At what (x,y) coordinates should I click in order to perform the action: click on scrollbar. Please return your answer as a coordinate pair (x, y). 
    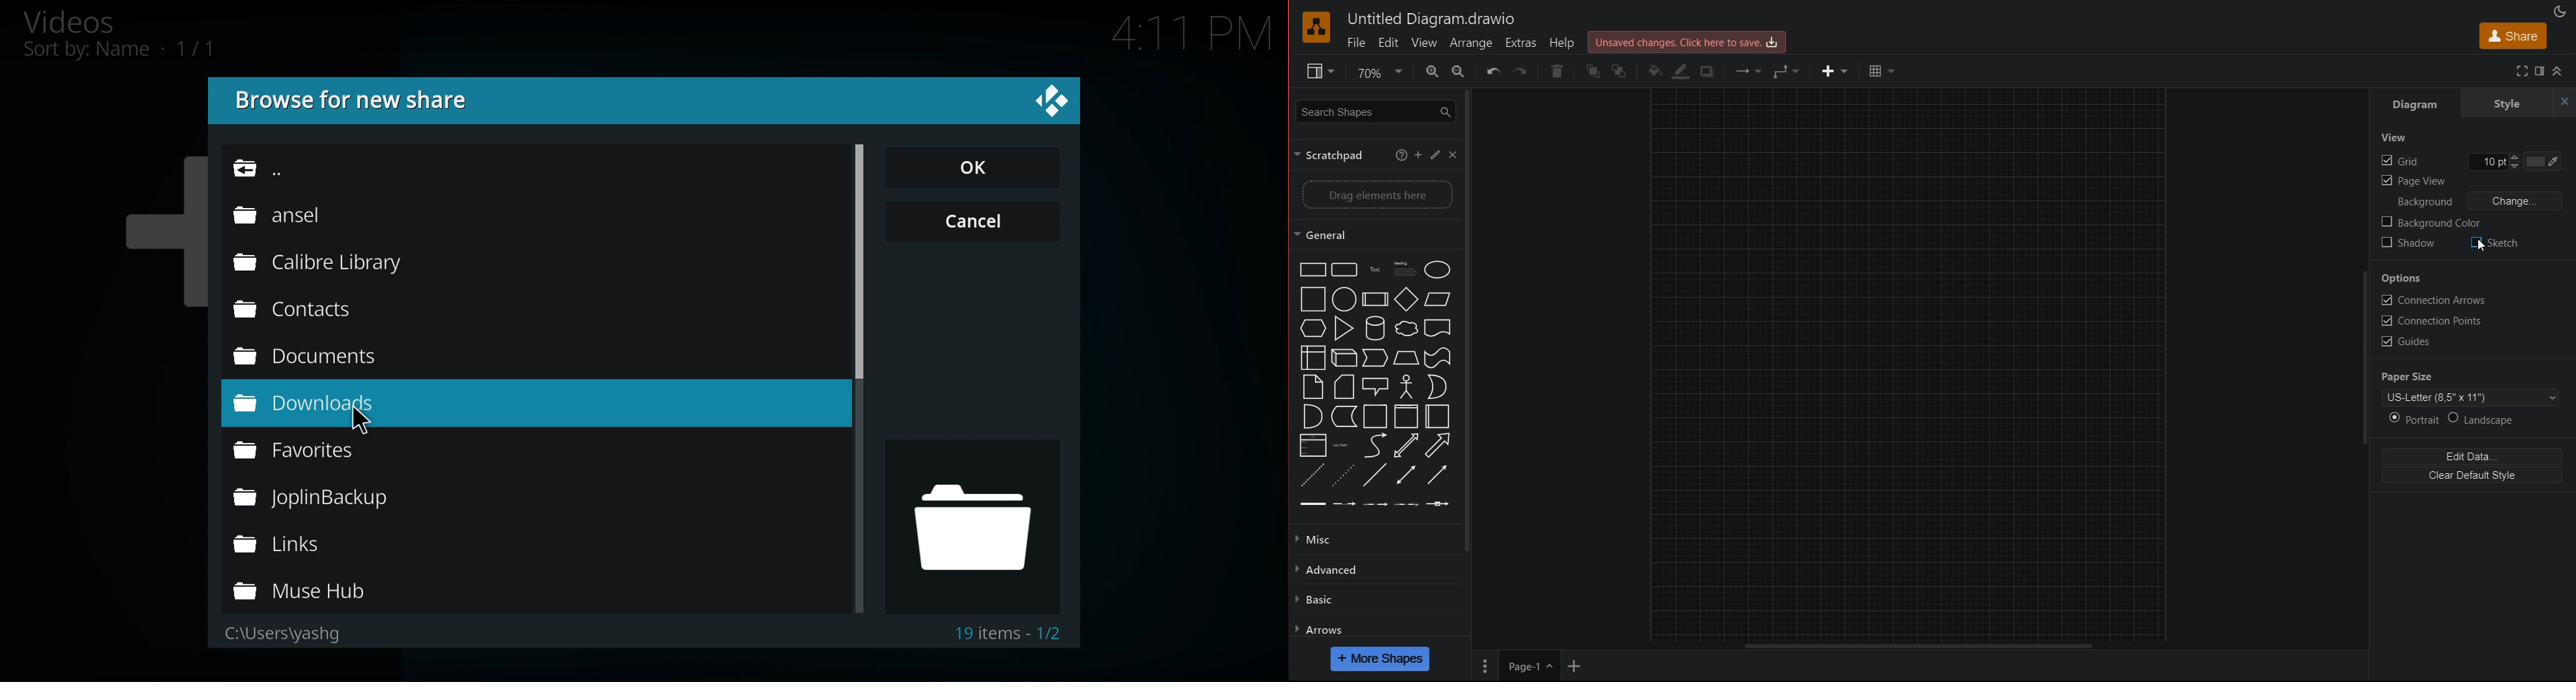
    Looking at the image, I should click on (1473, 320).